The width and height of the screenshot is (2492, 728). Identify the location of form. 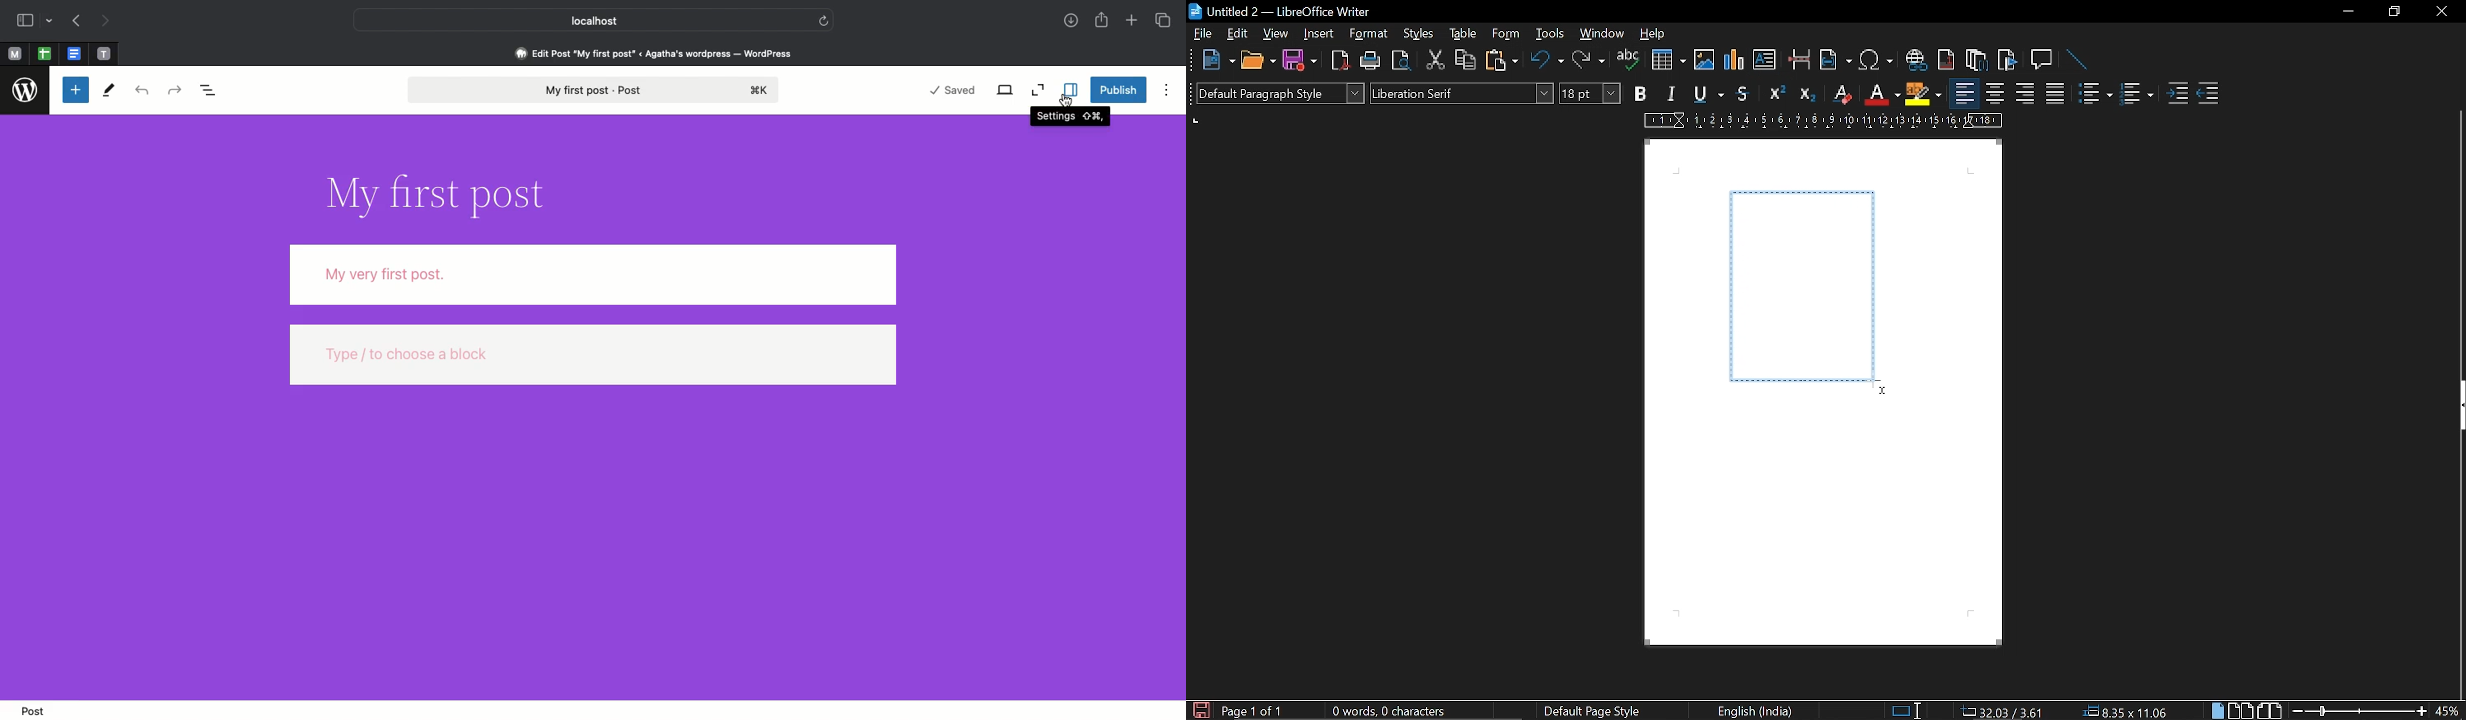
(1507, 35).